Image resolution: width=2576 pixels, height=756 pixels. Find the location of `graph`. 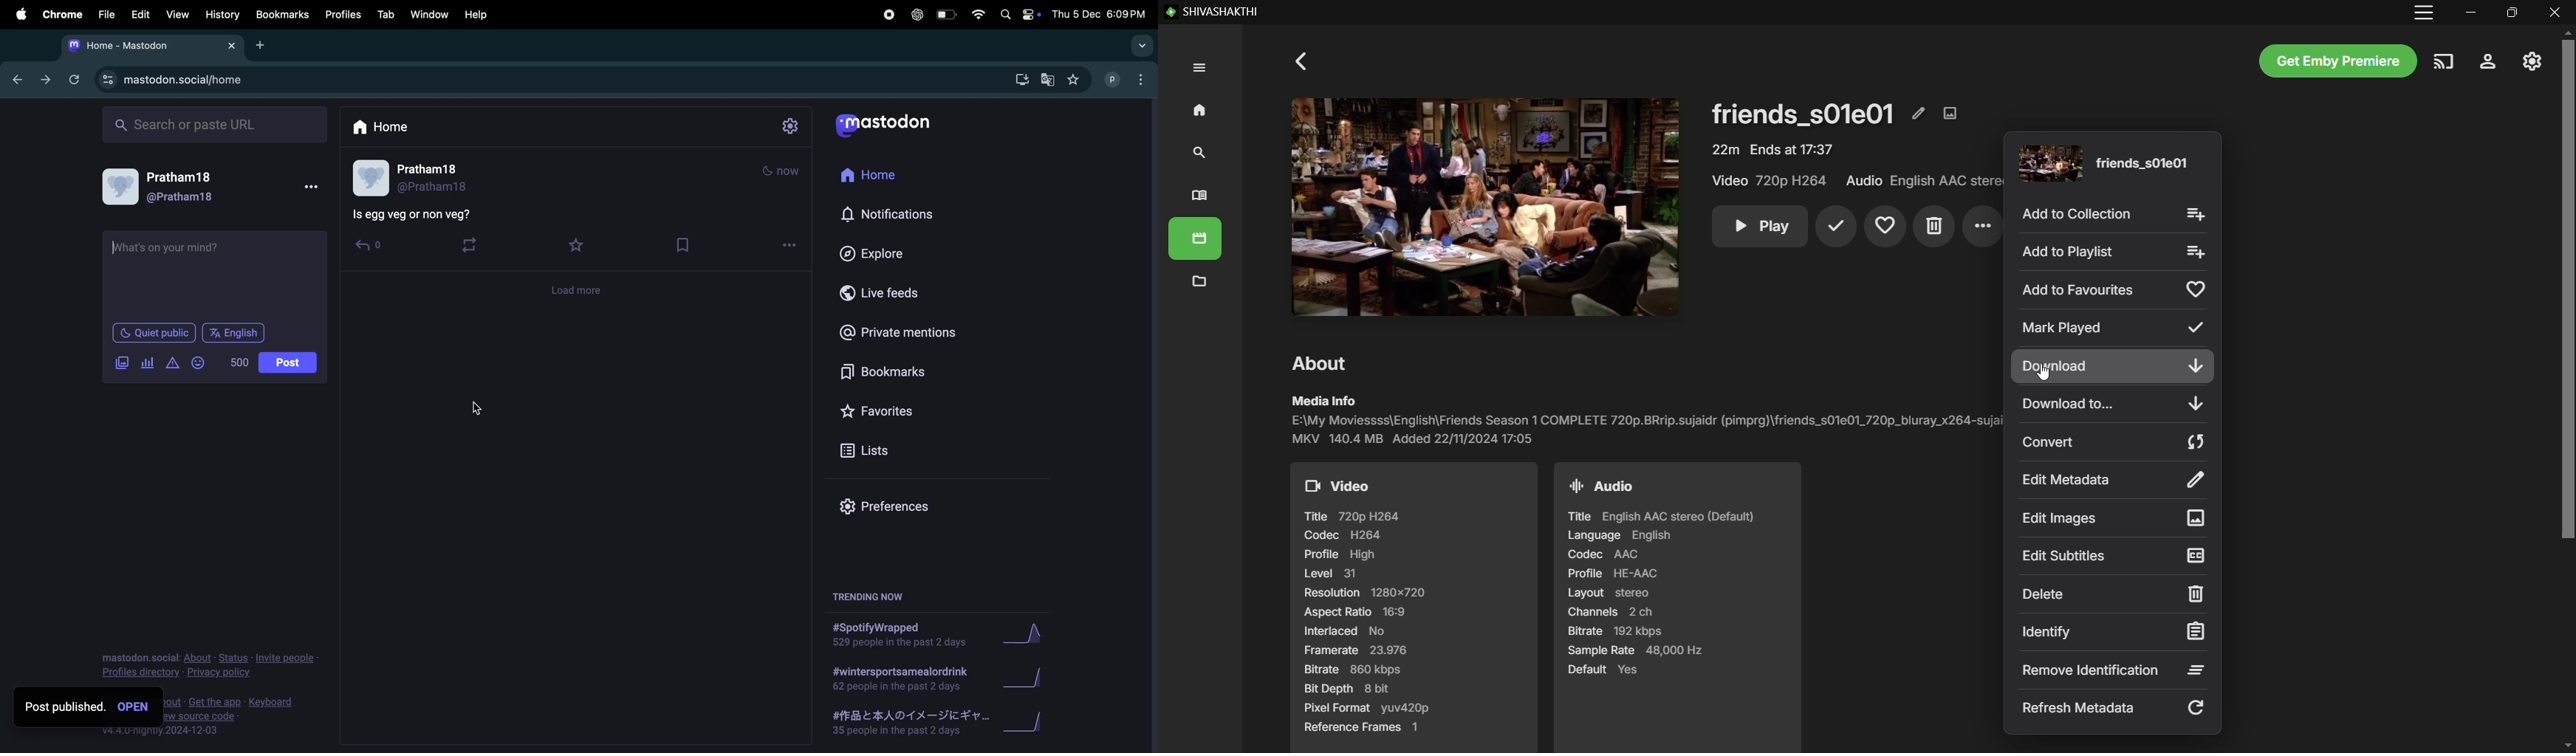

graph is located at coordinates (1026, 679).